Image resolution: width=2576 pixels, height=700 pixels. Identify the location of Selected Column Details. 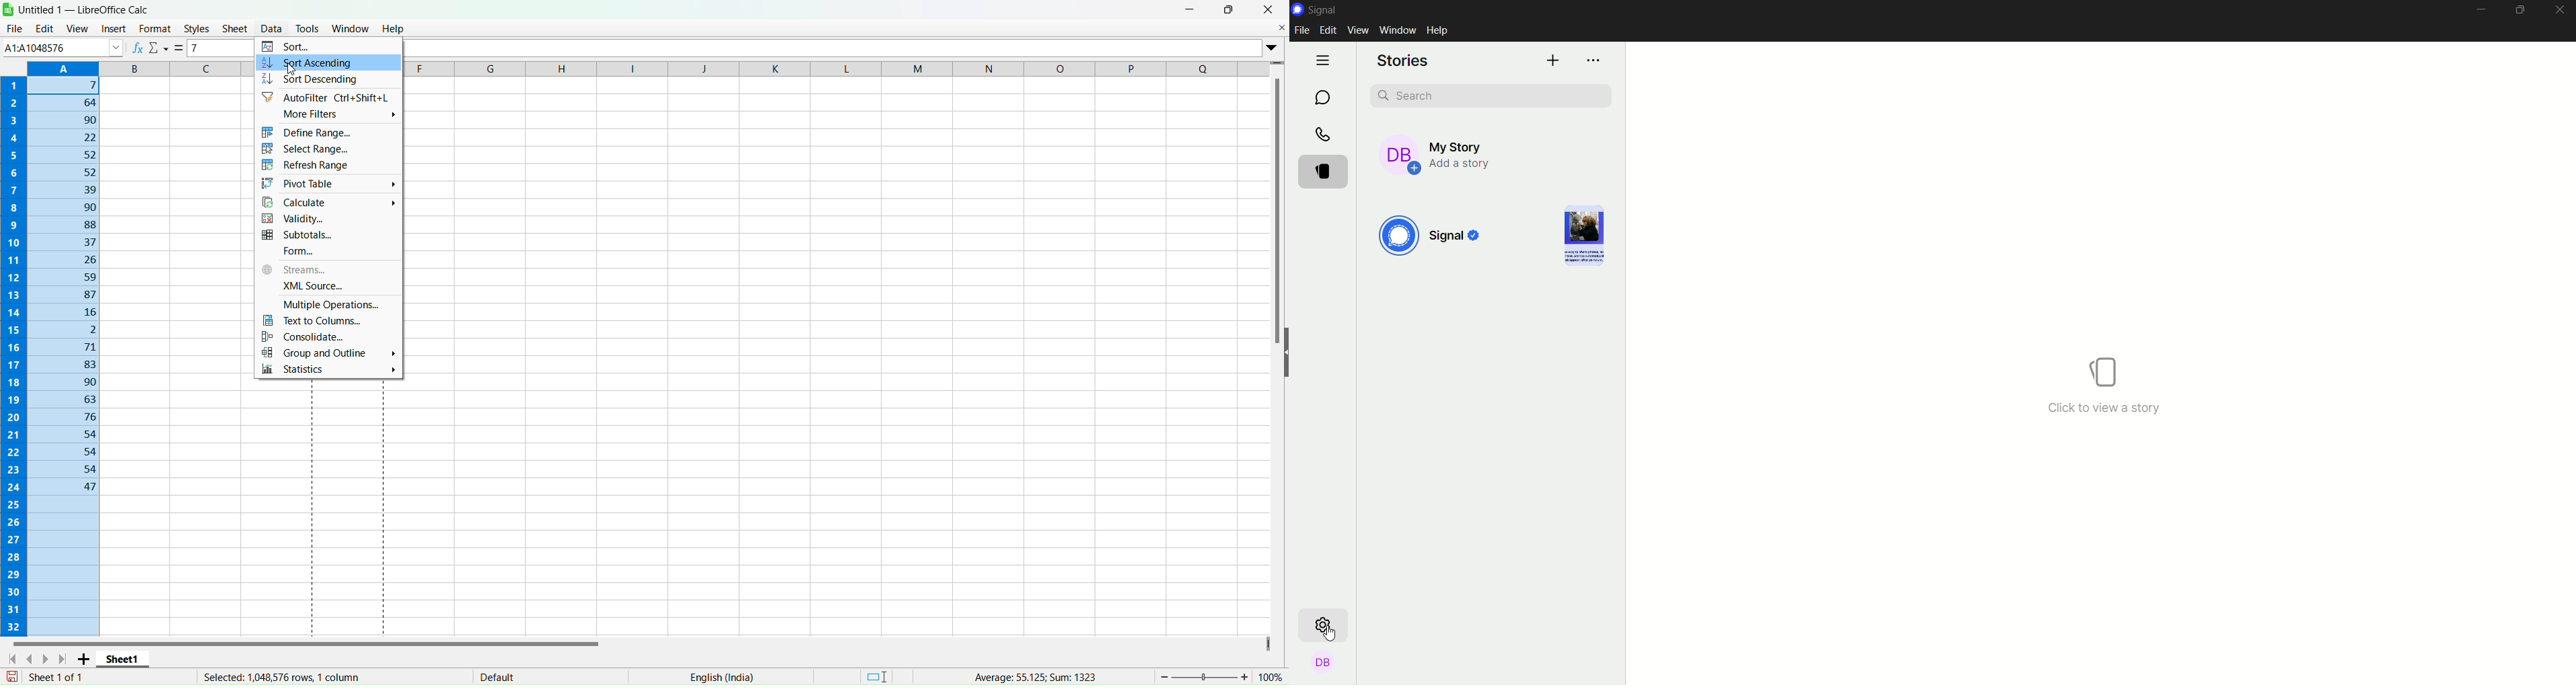
(275, 677).